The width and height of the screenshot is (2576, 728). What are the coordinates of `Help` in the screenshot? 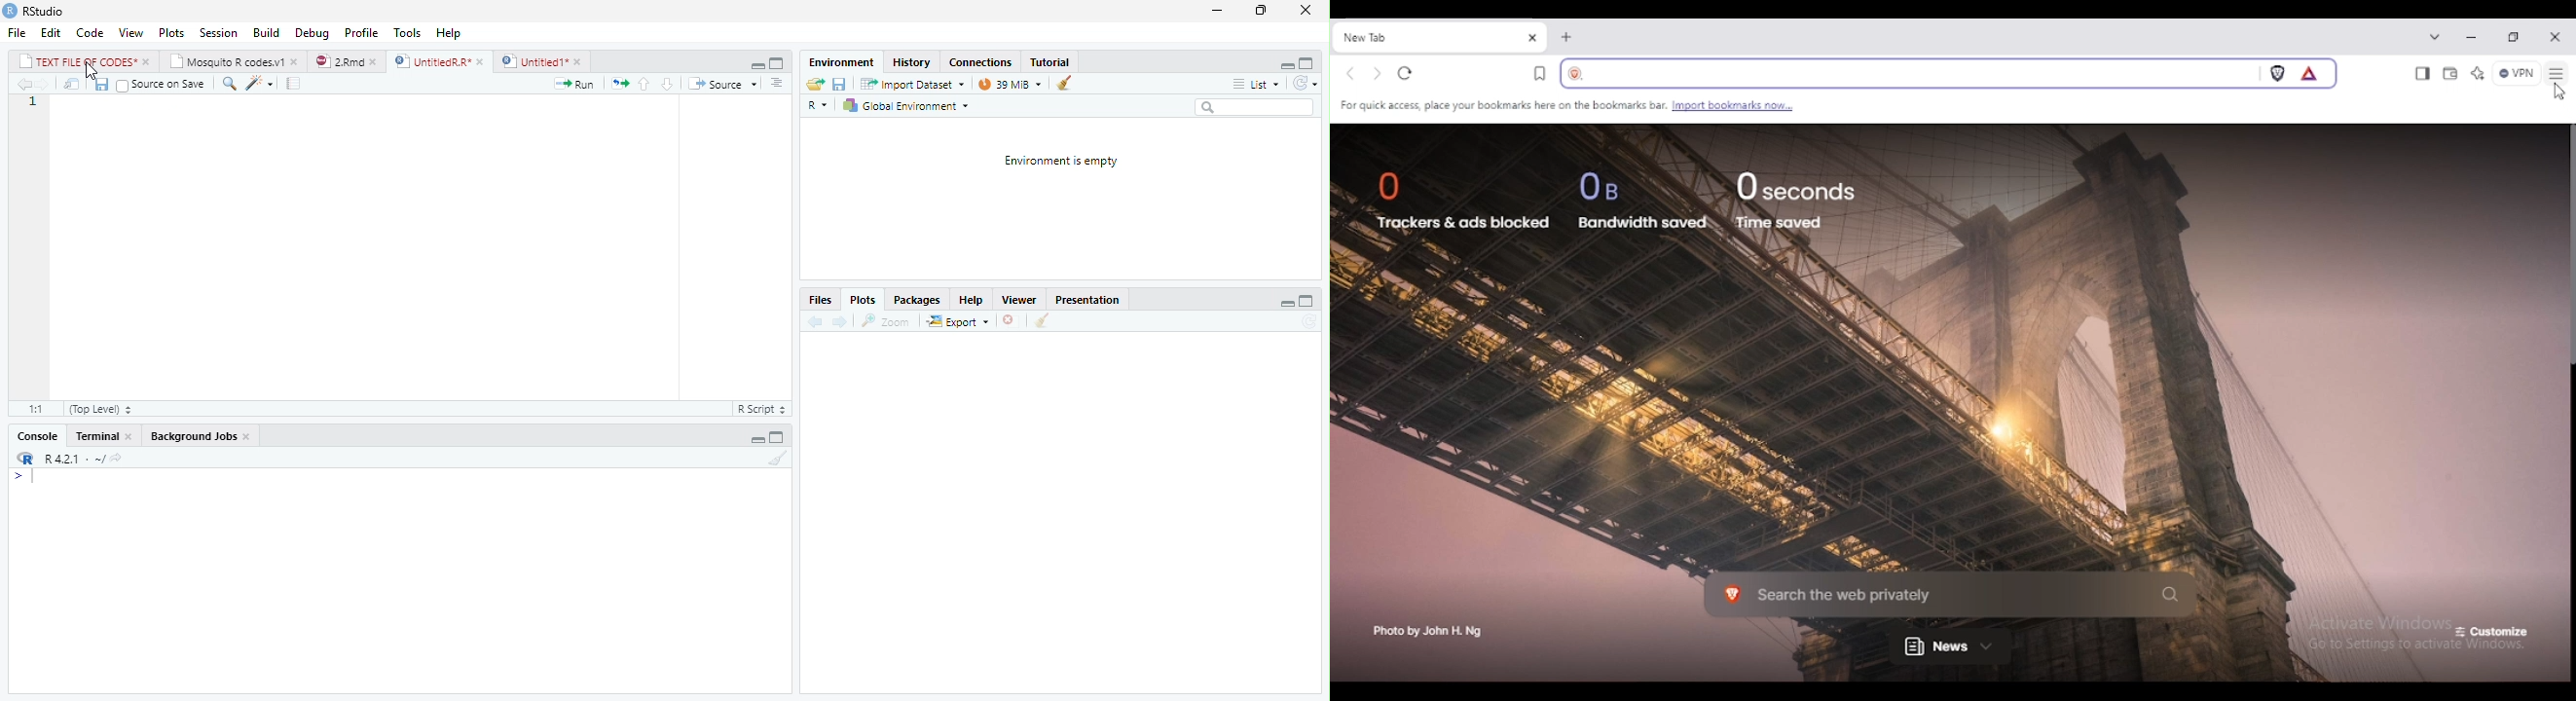 It's located at (451, 35).